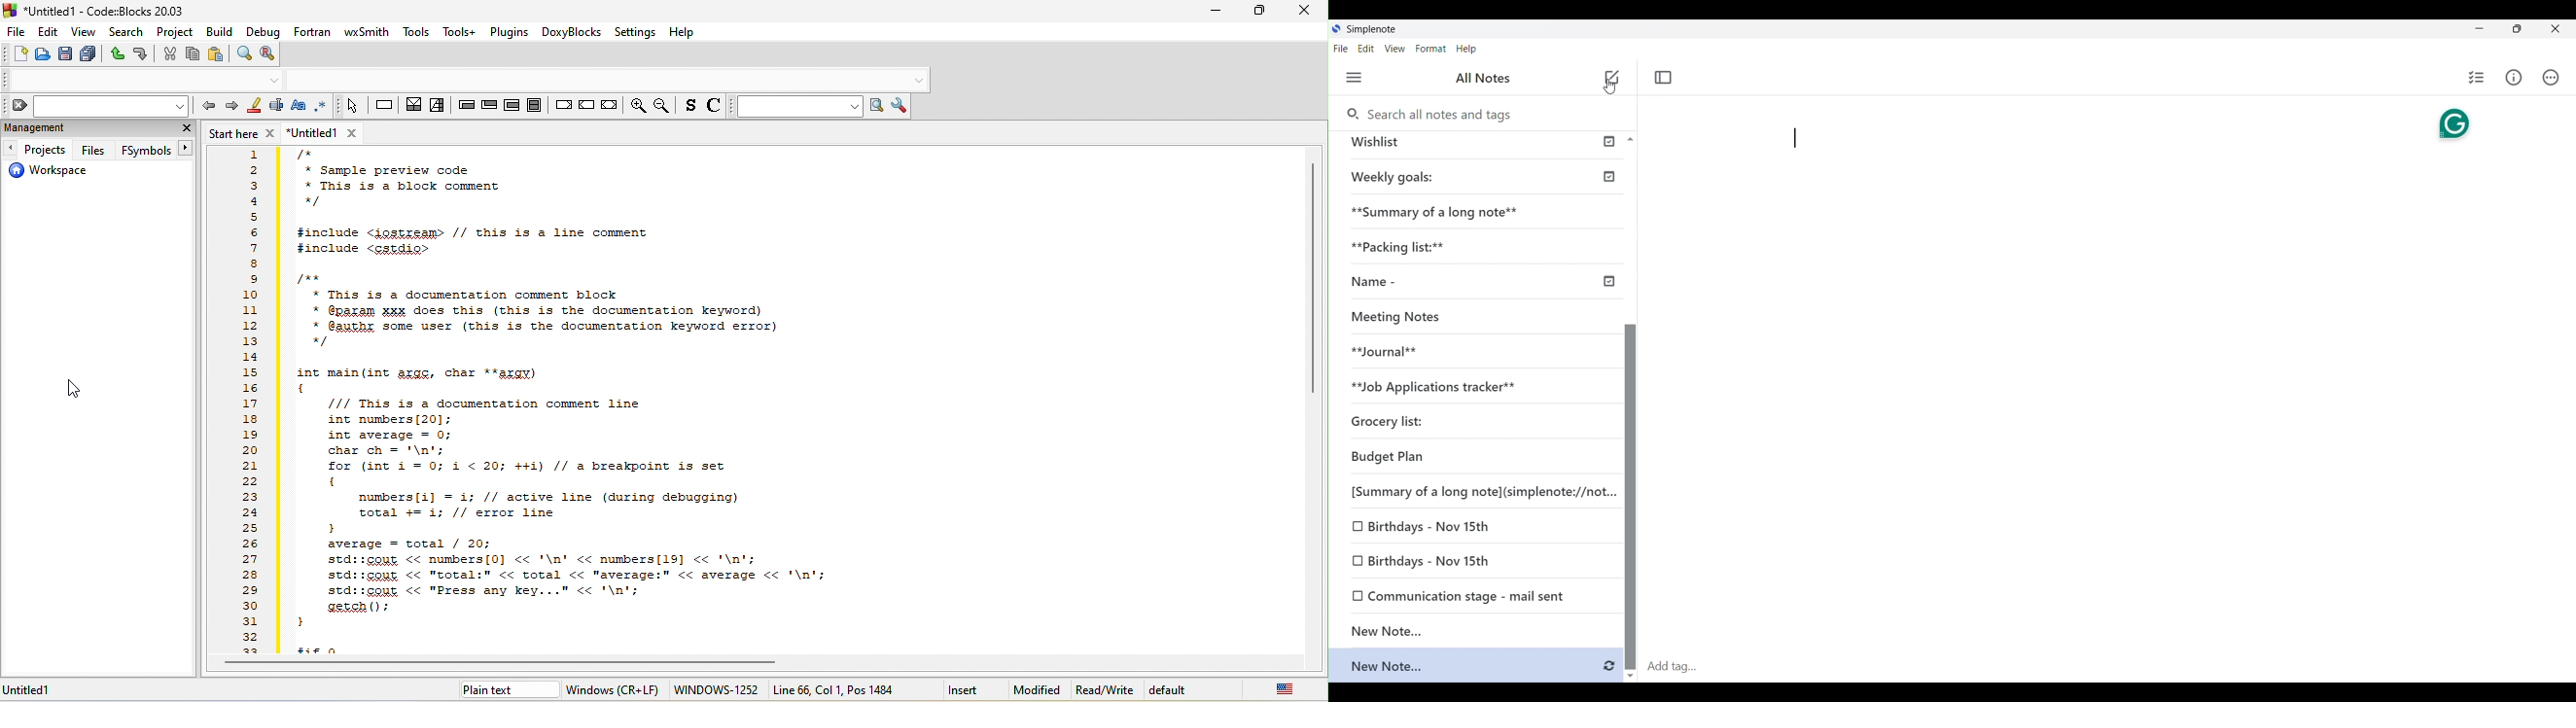 The width and height of the screenshot is (2576, 728). I want to click on toggle screen, so click(2517, 29).